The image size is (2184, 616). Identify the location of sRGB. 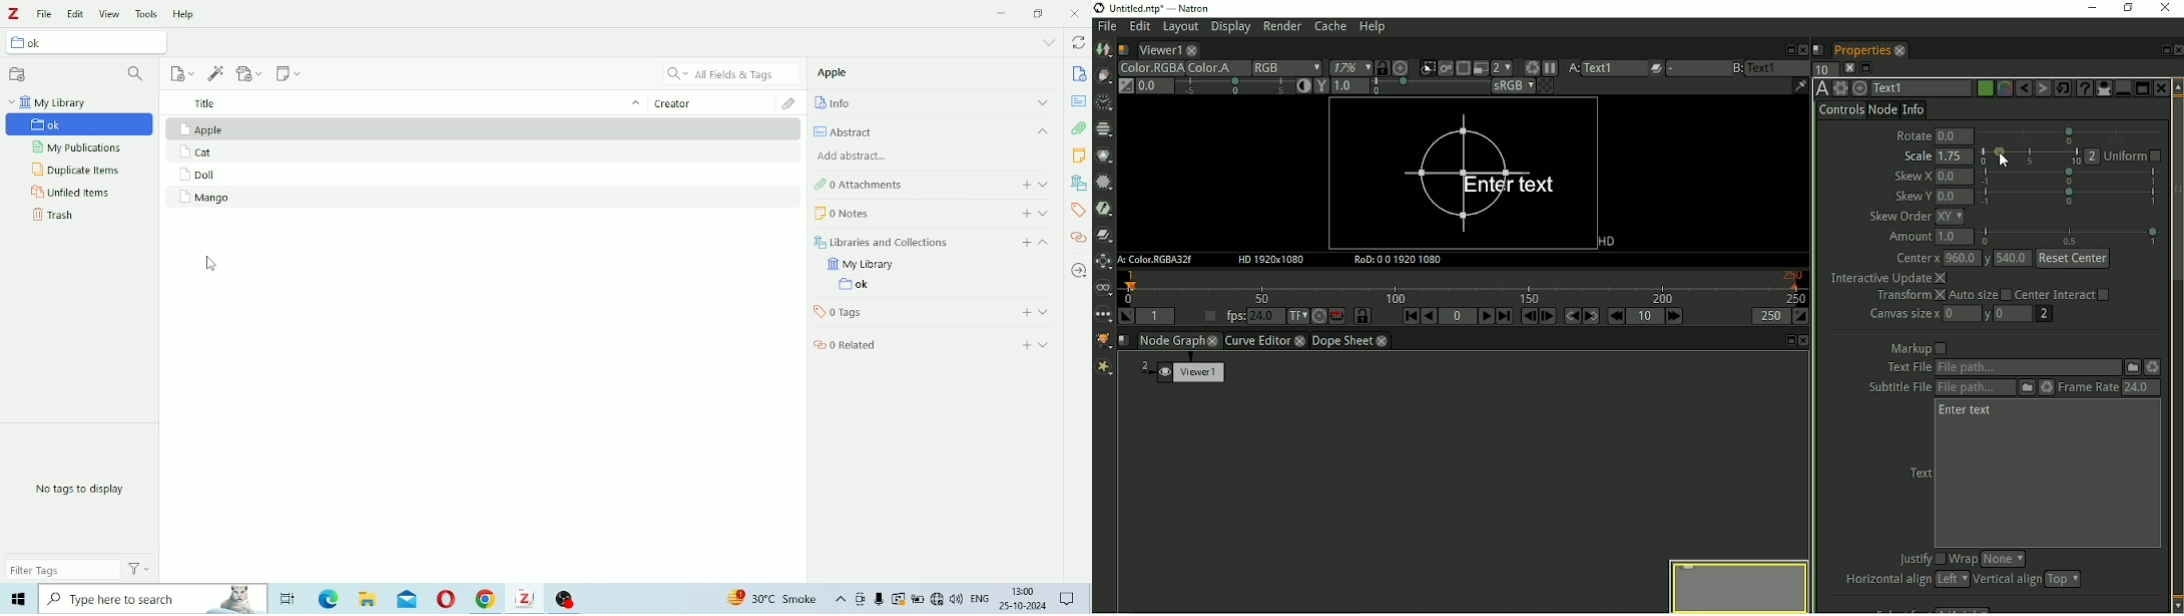
(1513, 88).